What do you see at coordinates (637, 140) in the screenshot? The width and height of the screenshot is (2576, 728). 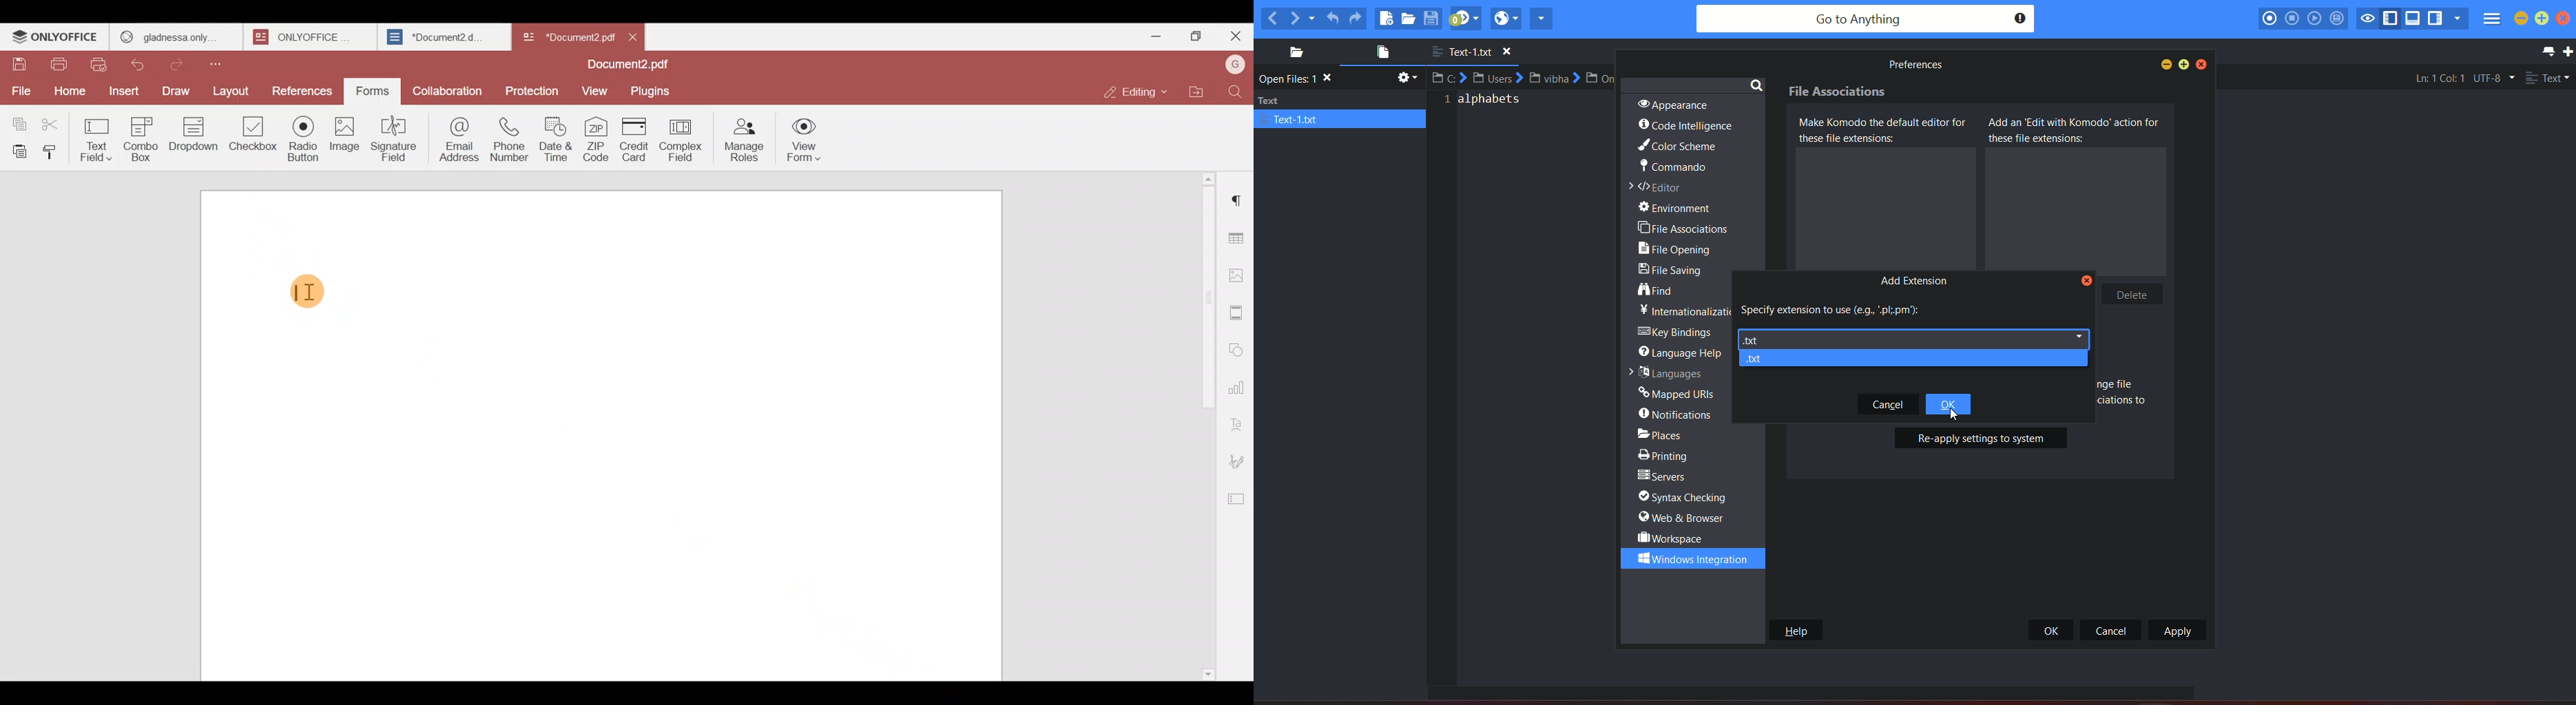 I see `Credit card` at bounding box center [637, 140].